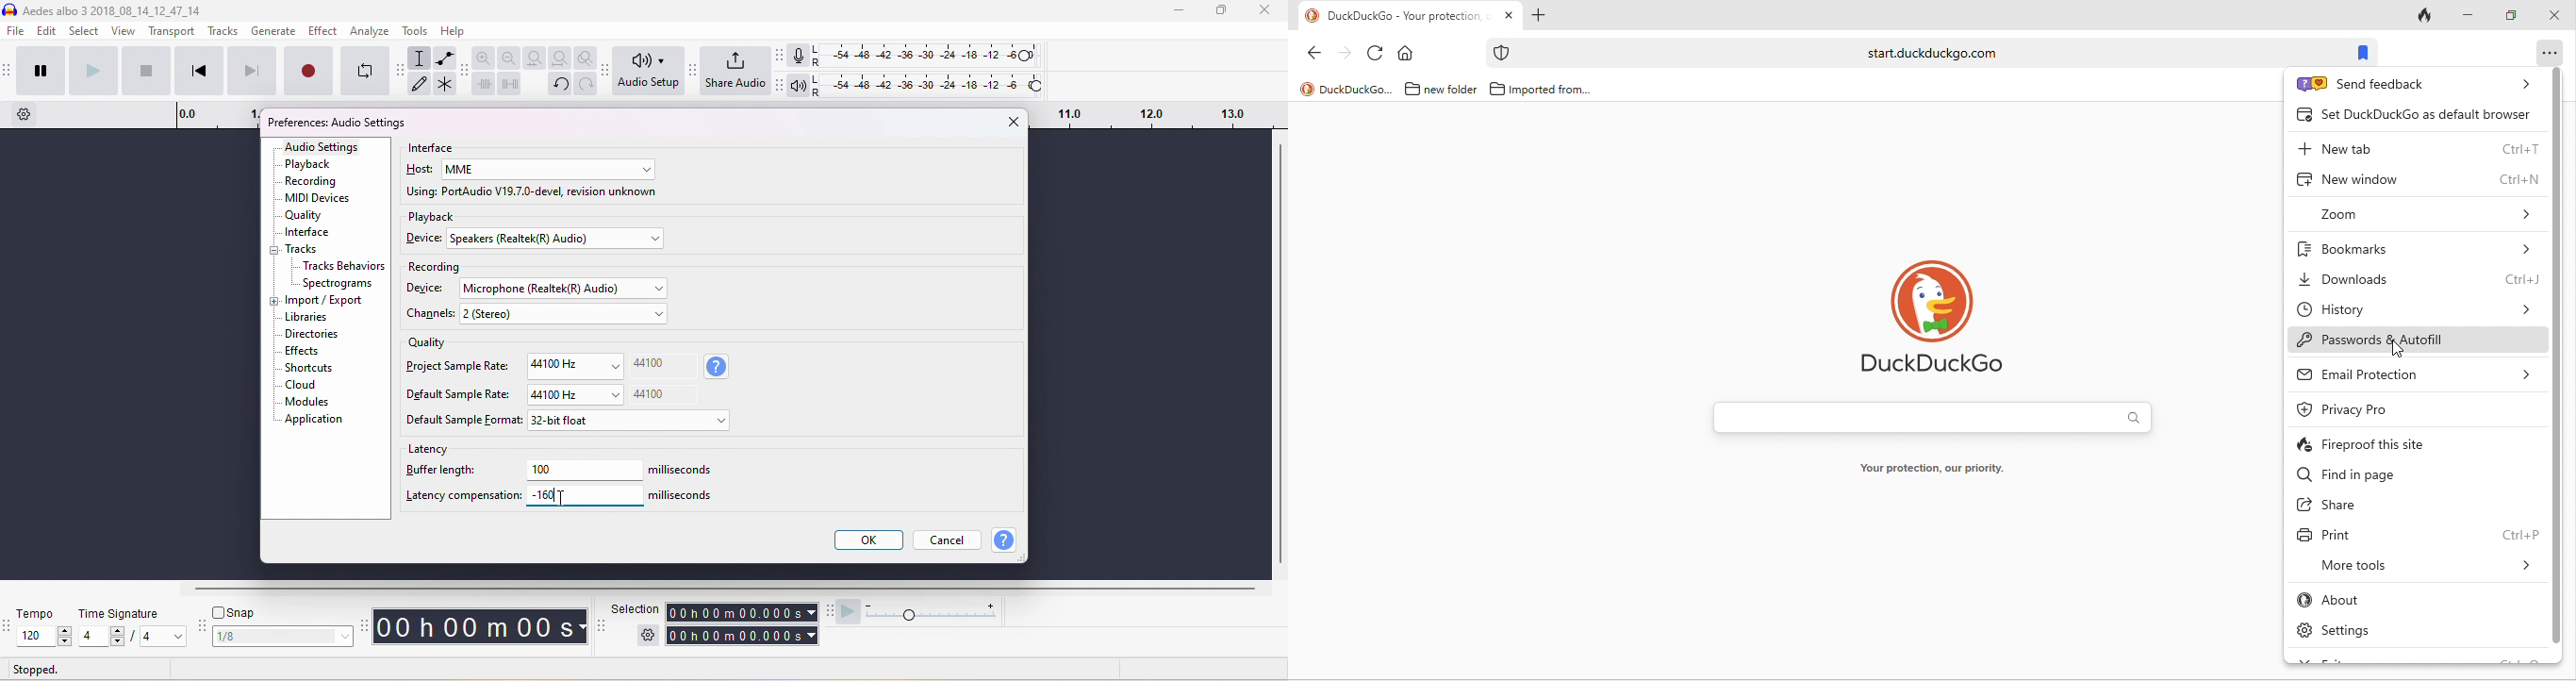 The image size is (2576, 700). What do you see at coordinates (933, 56) in the screenshot?
I see `recording level` at bounding box center [933, 56].